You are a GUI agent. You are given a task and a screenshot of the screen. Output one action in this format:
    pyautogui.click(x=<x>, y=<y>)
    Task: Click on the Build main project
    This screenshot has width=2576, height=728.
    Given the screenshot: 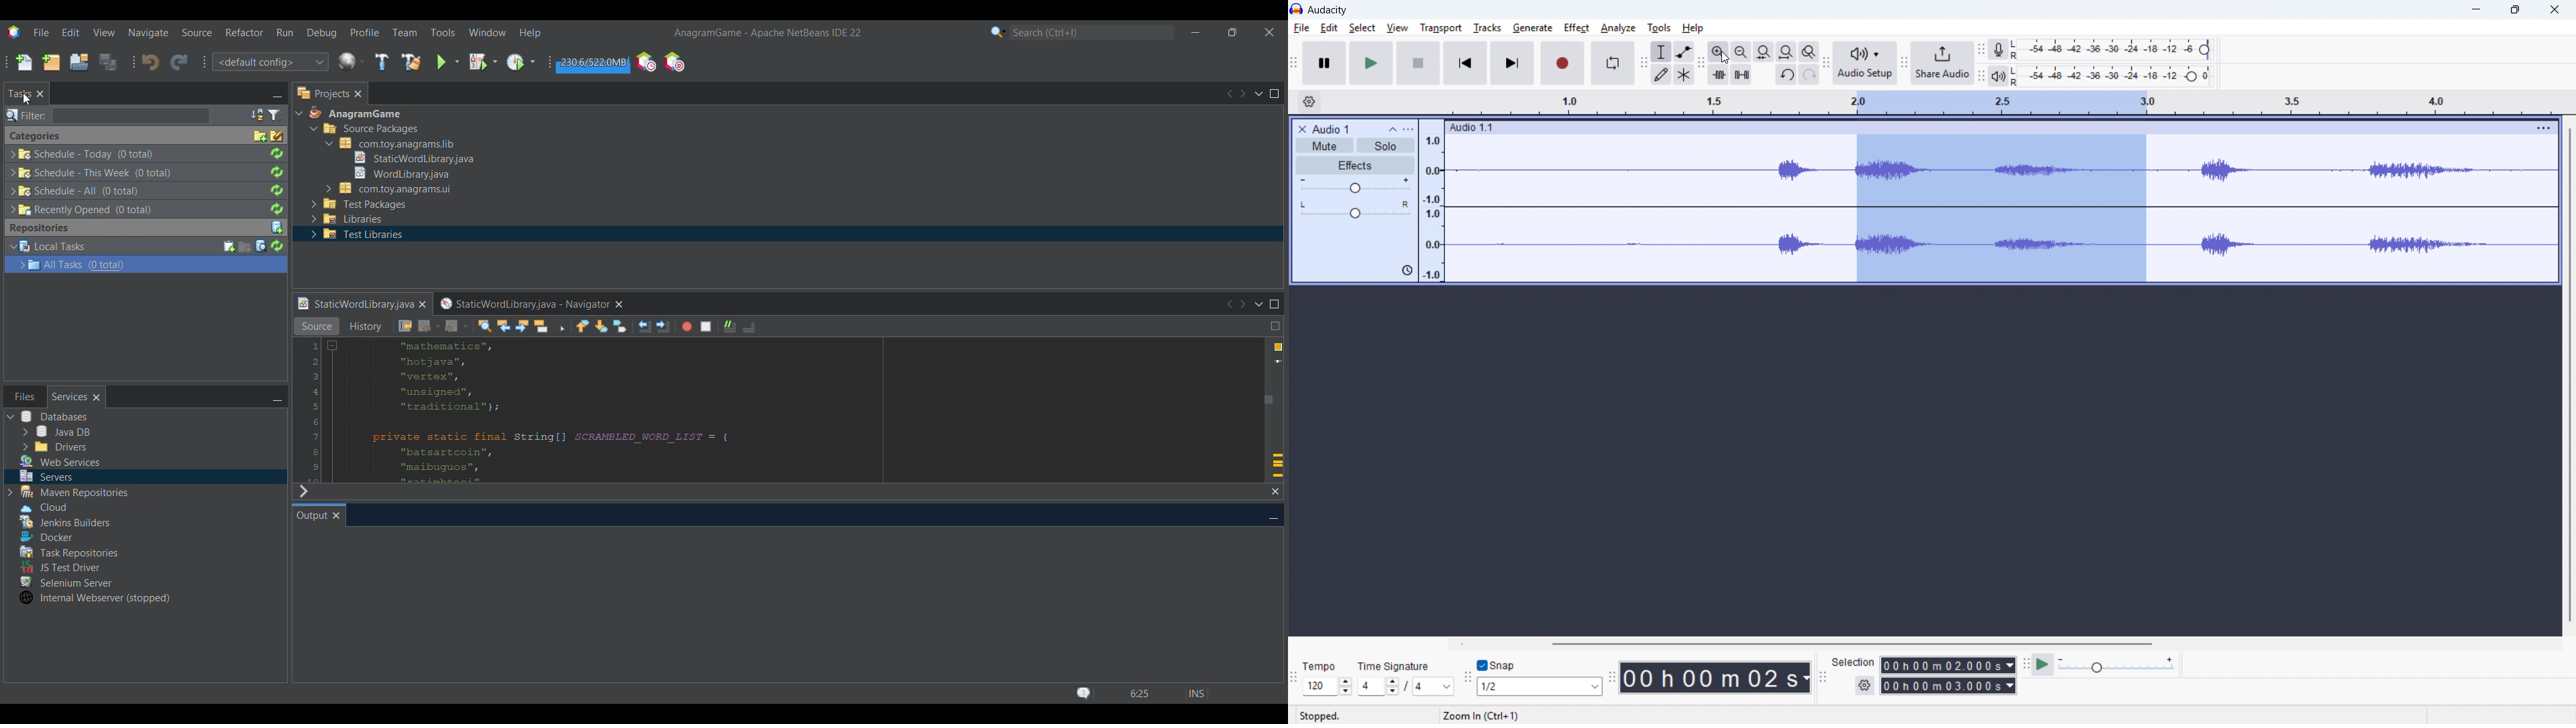 What is the action you would take?
    pyautogui.click(x=382, y=62)
    